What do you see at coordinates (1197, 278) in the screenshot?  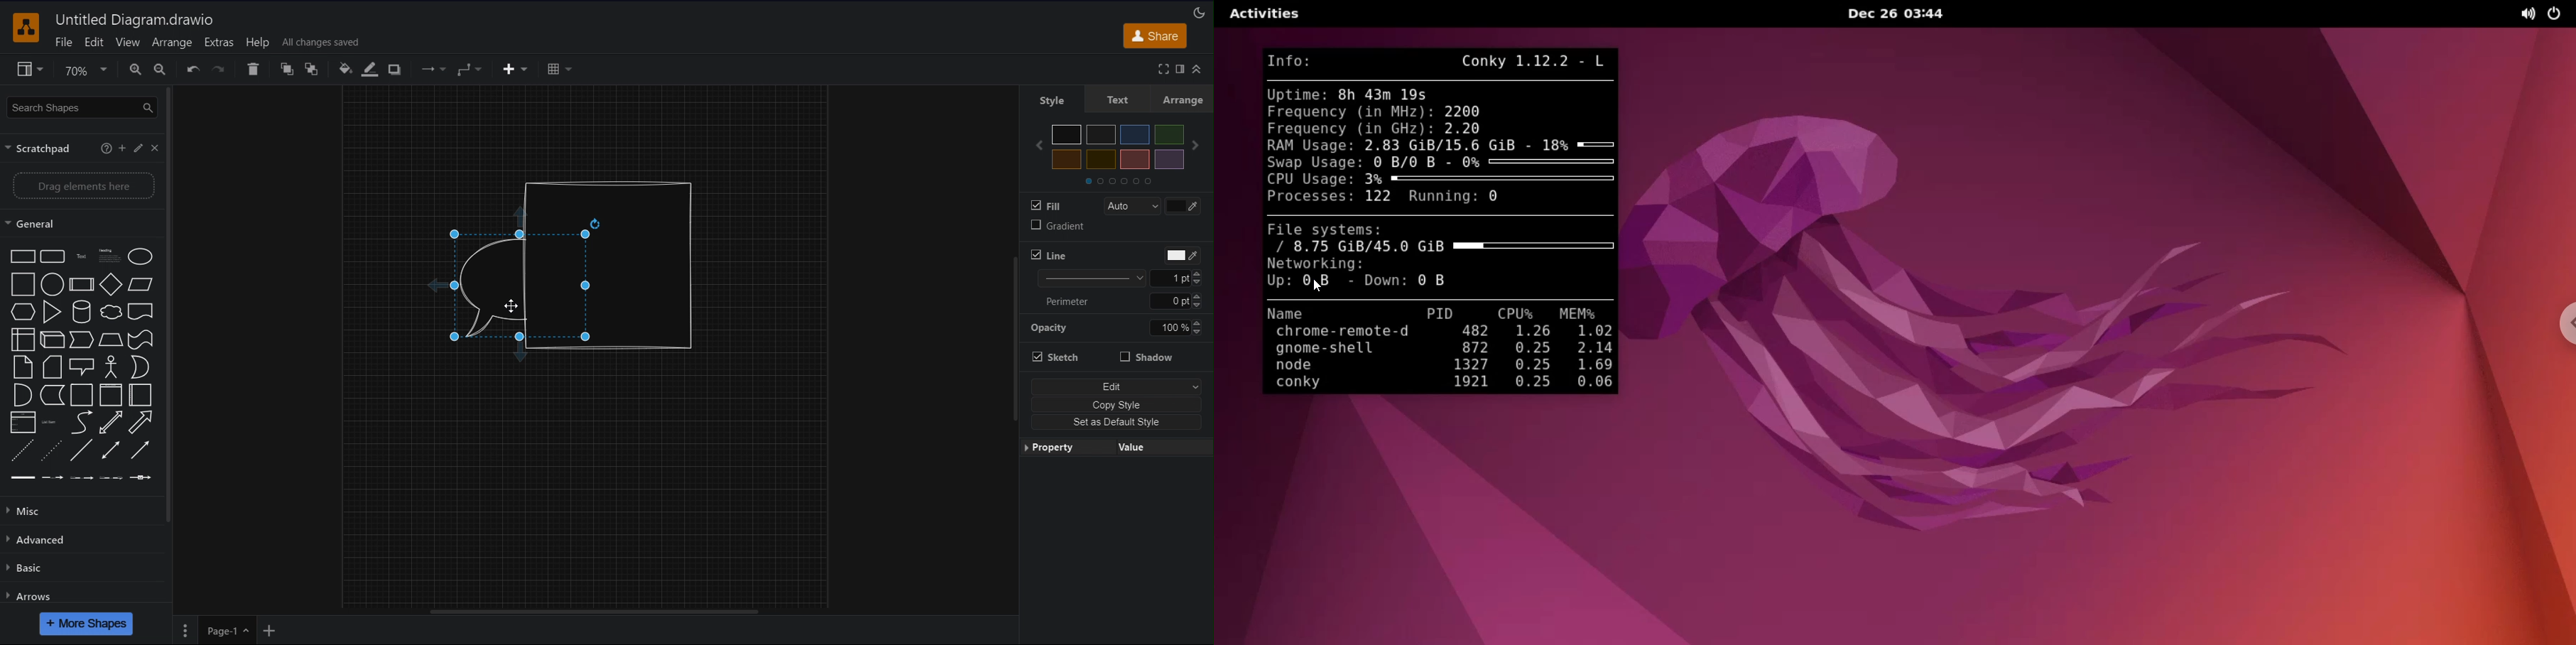 I see `Increase/Decrease line thickness` at bounding box center [1197, 278].